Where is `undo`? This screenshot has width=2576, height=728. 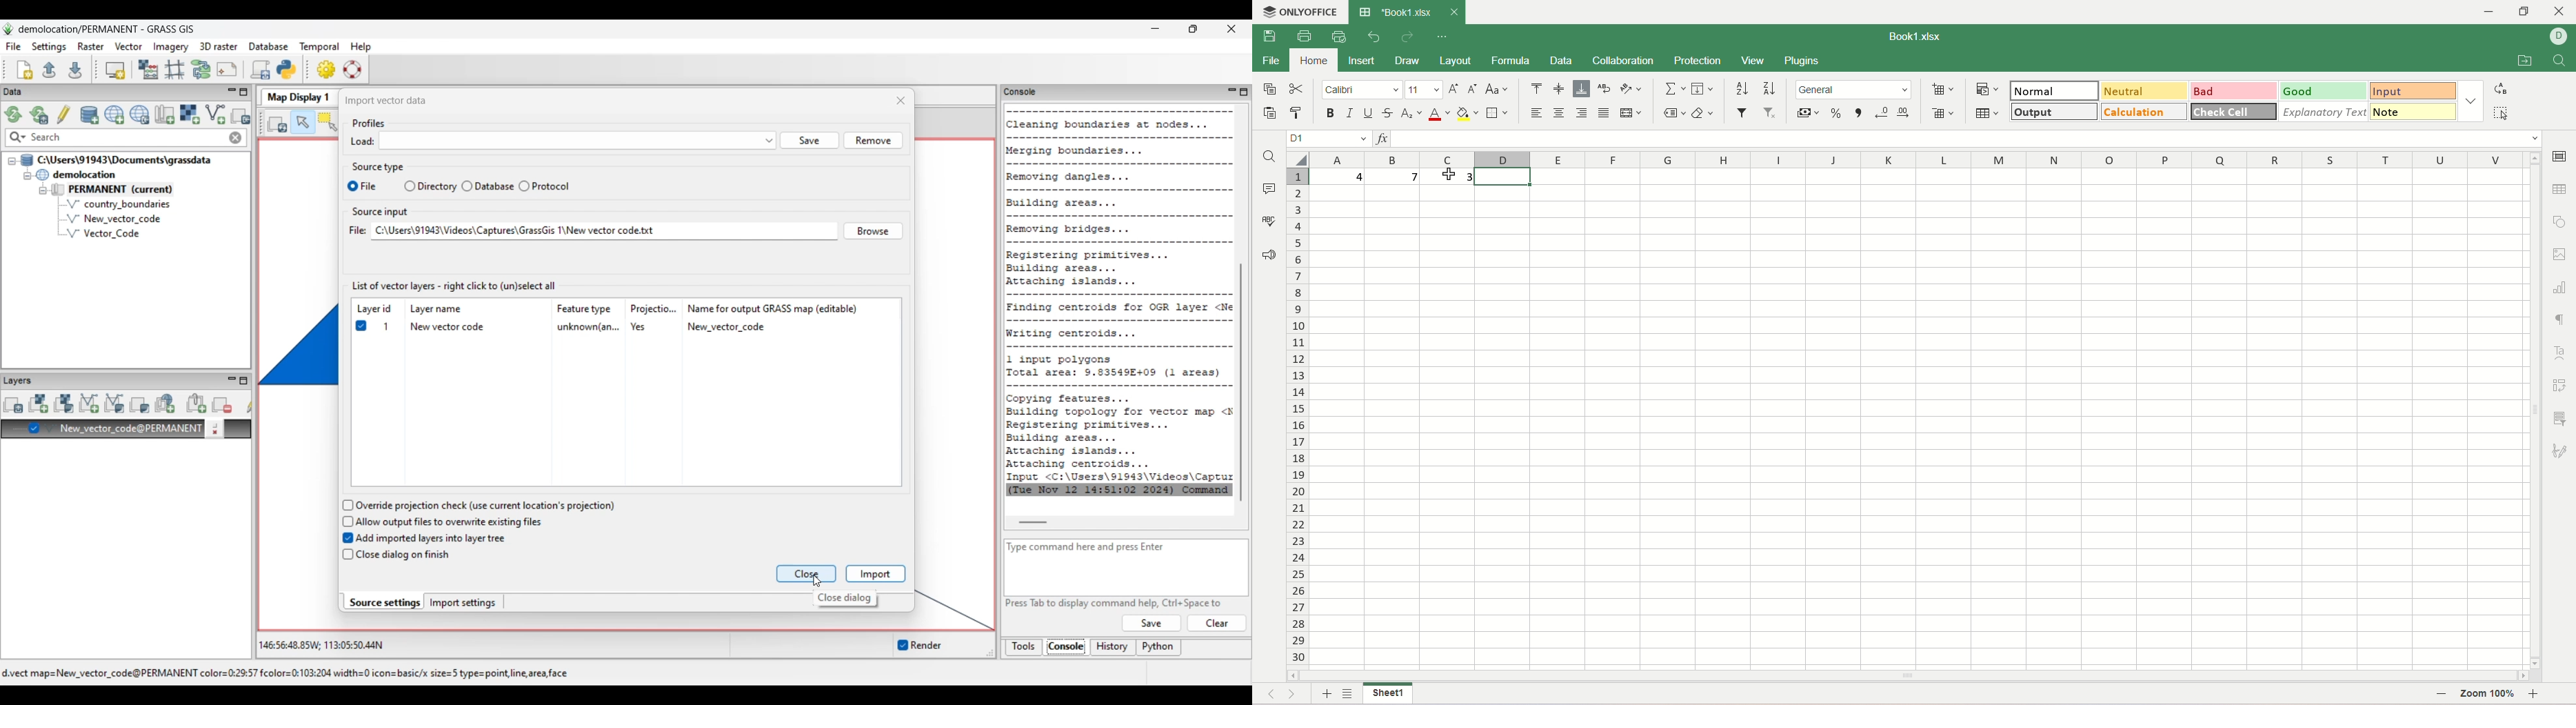 undo is located at coordinates (1374, 37).